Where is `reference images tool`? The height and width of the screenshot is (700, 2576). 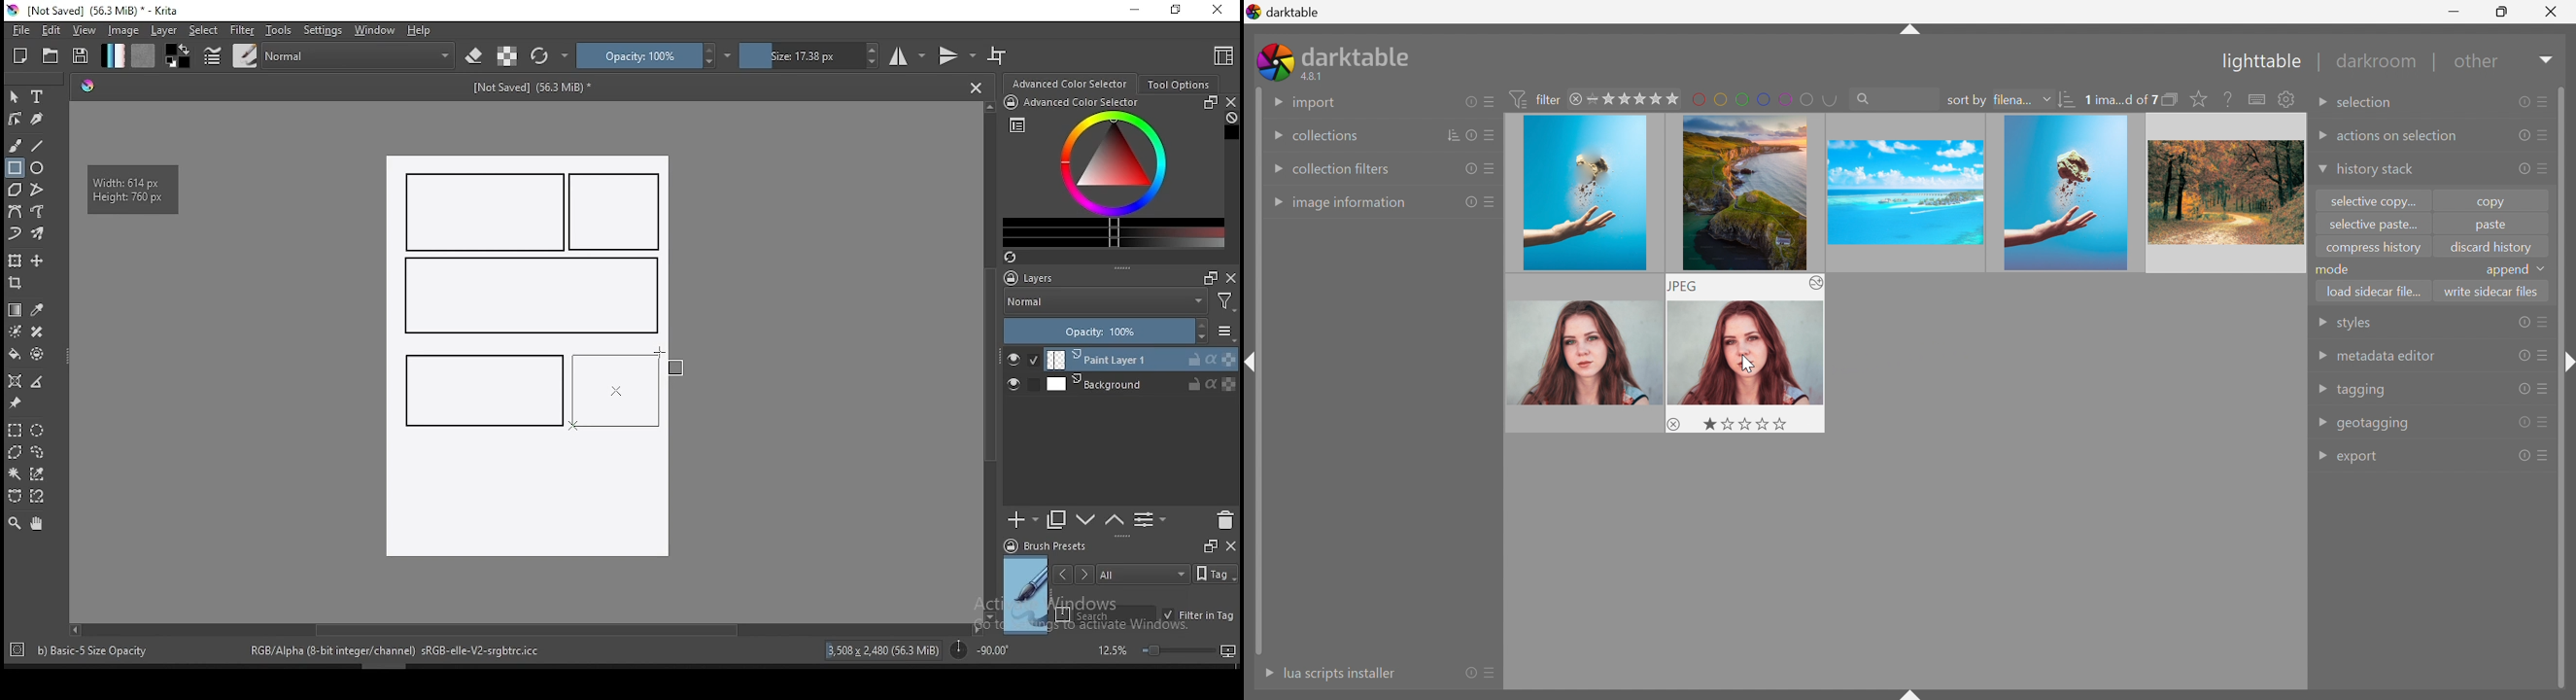
reference images tool is located at coordinates (14, 403).